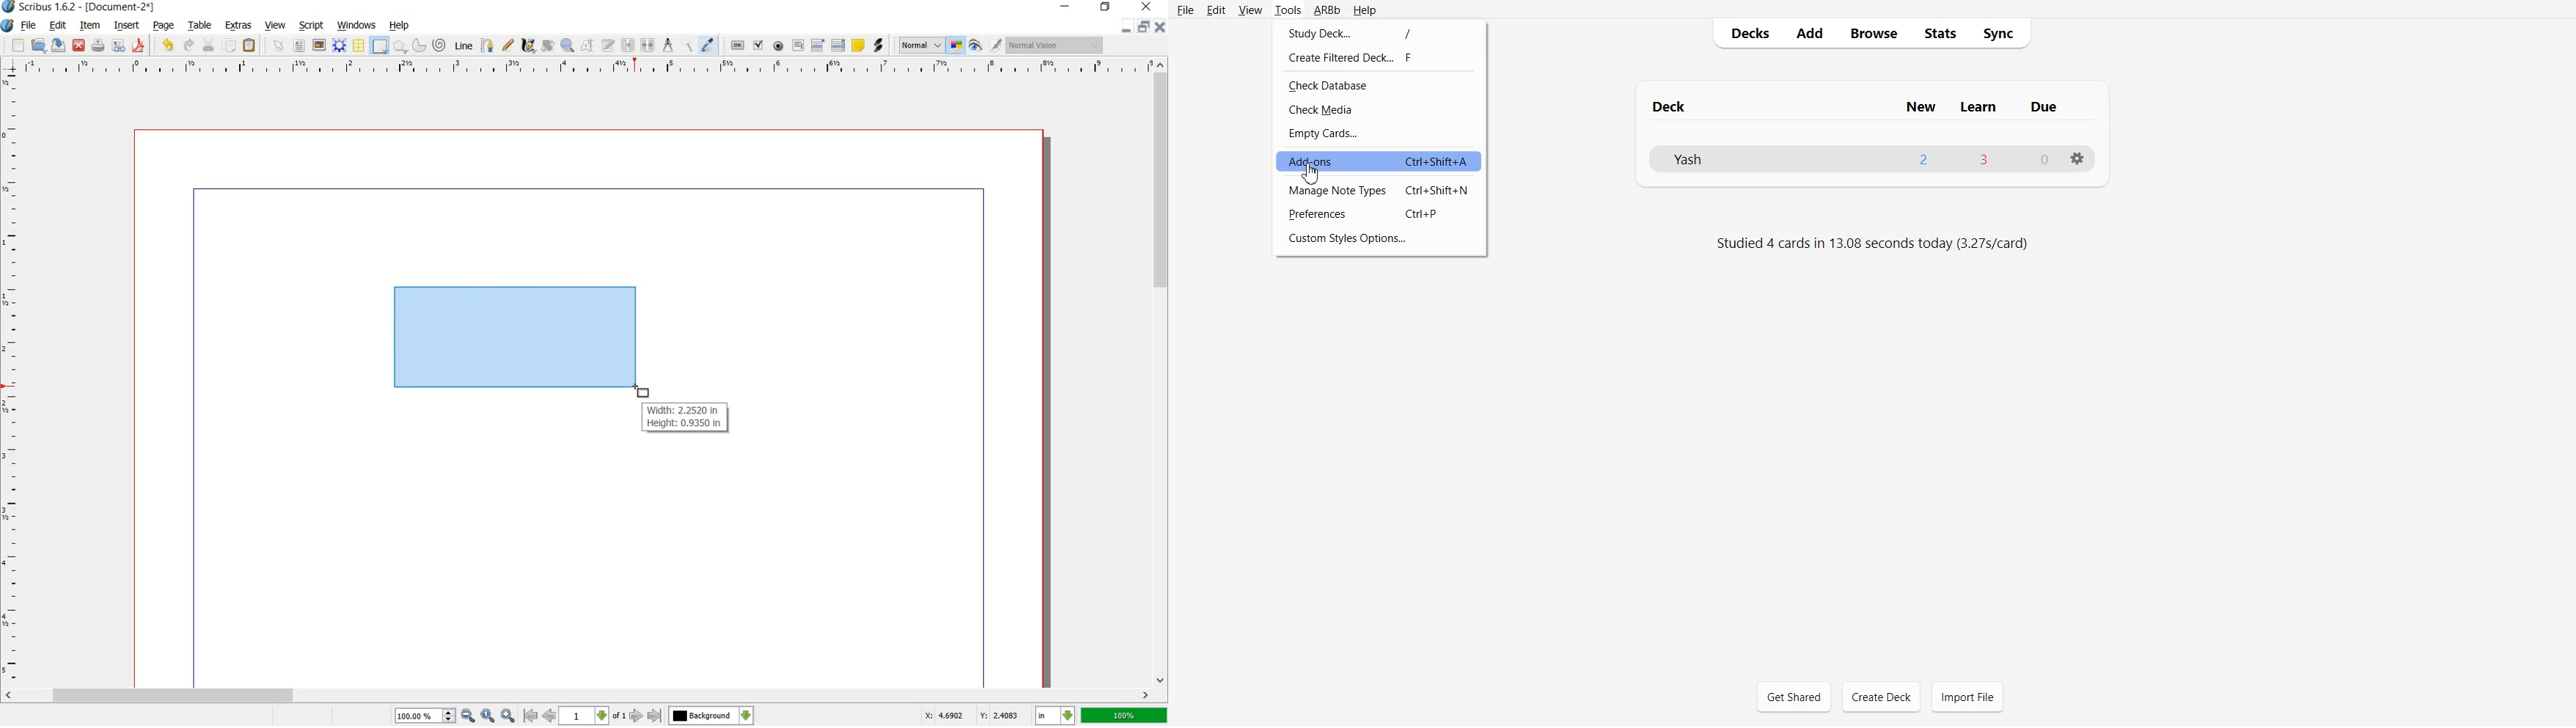 This screenshot has width=2576, height=728. Describe the element at coordinates (1381, 213) in the screenshot. I see `Preferences` at that location.